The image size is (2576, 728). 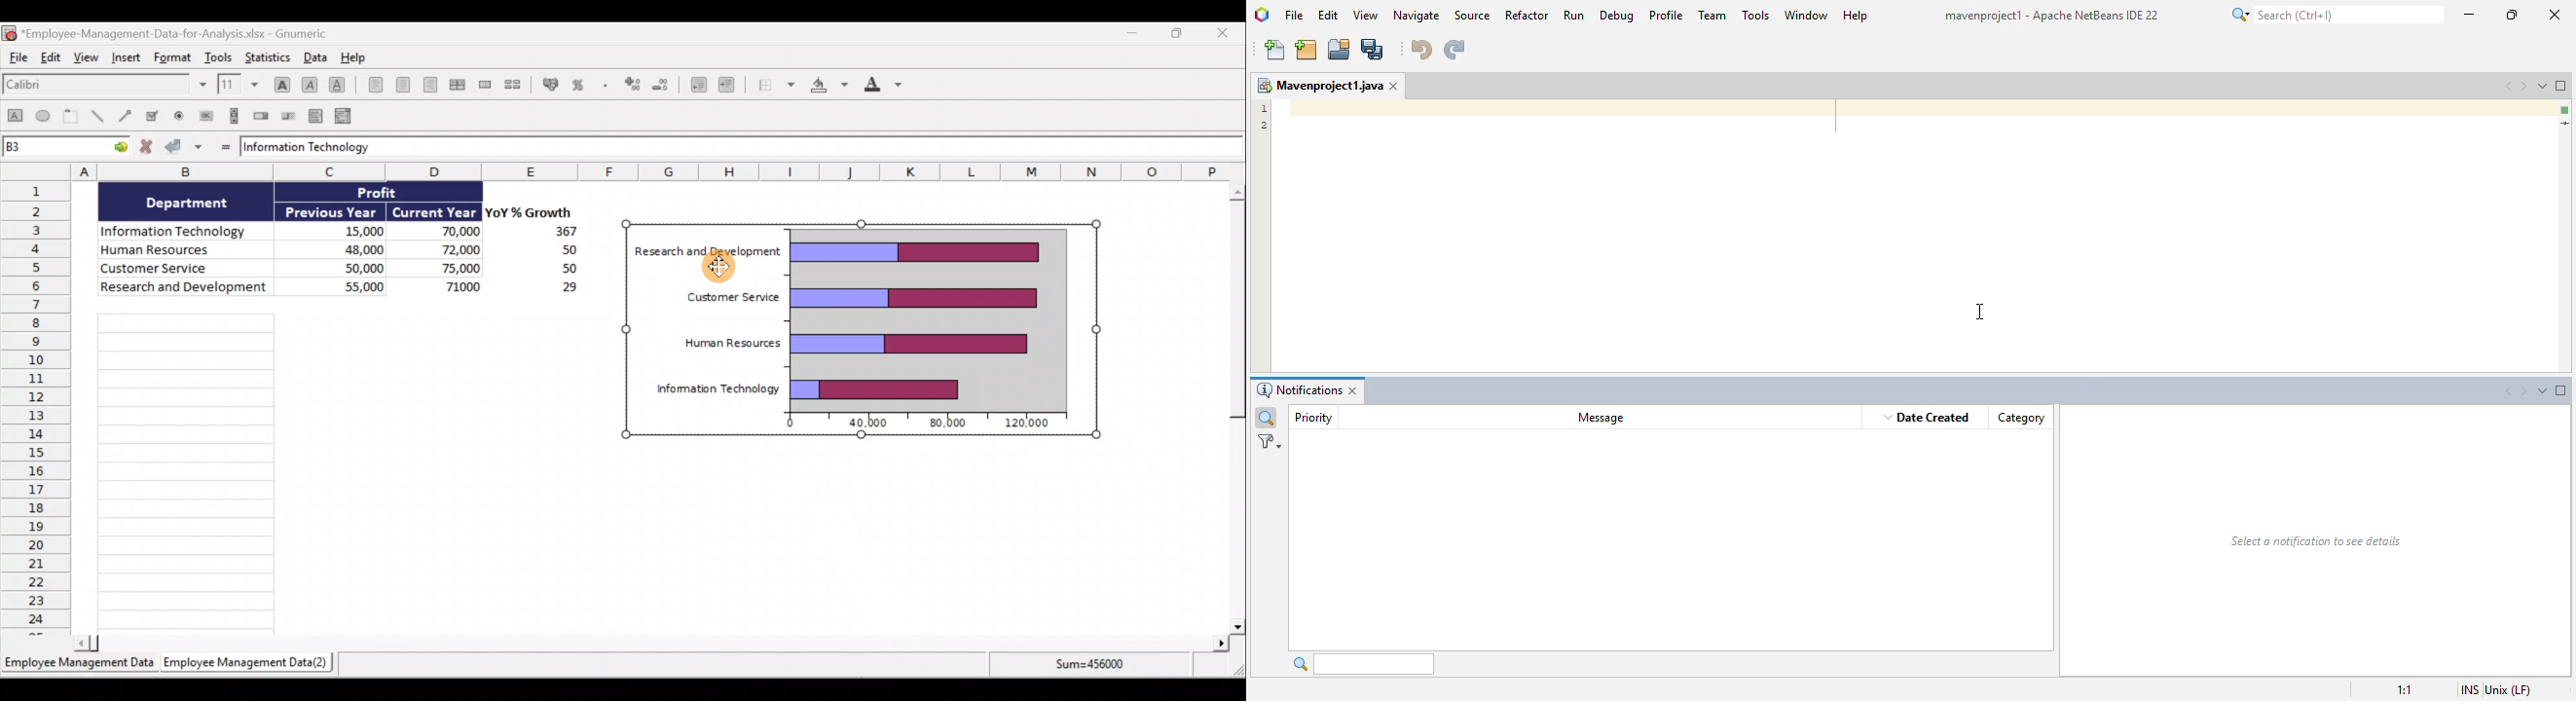 I want to click on Create a radio button, so click(x=177, y=116).